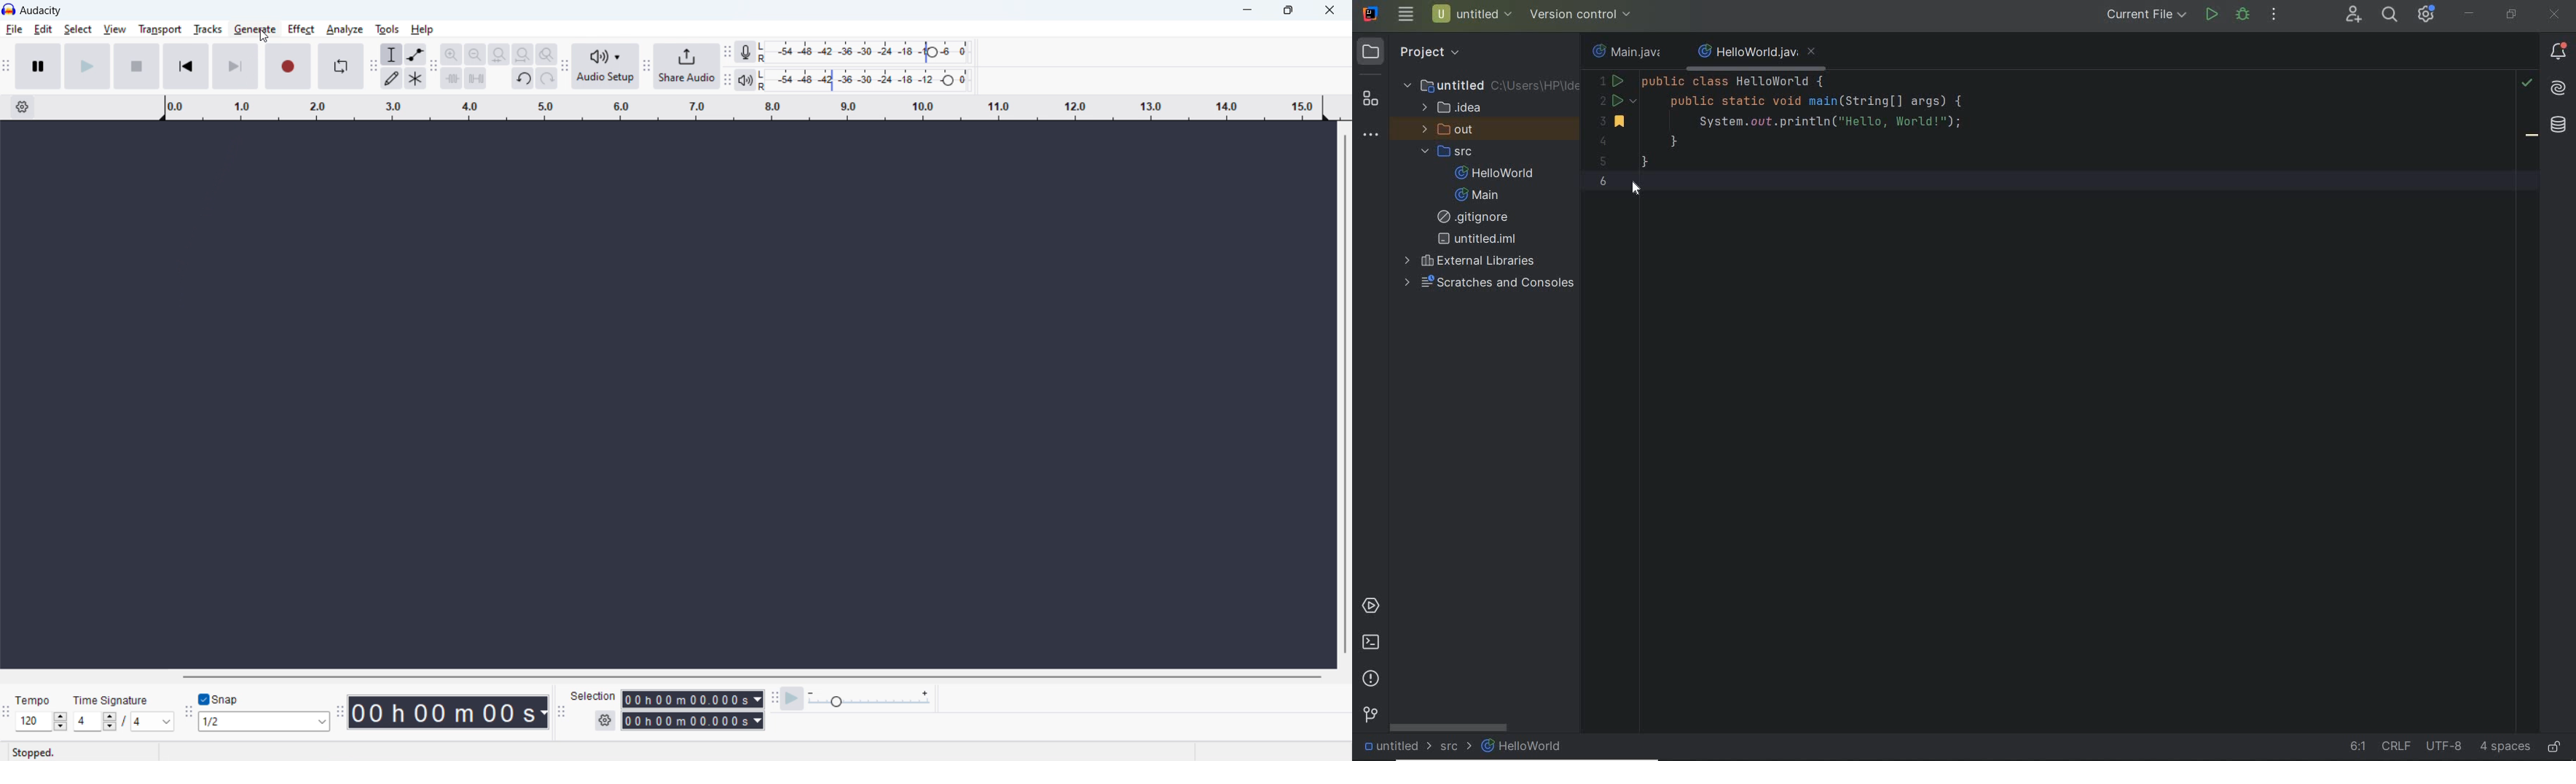 The image size is (2576, 784). I want to click on fit project to width, so click(523, 54).